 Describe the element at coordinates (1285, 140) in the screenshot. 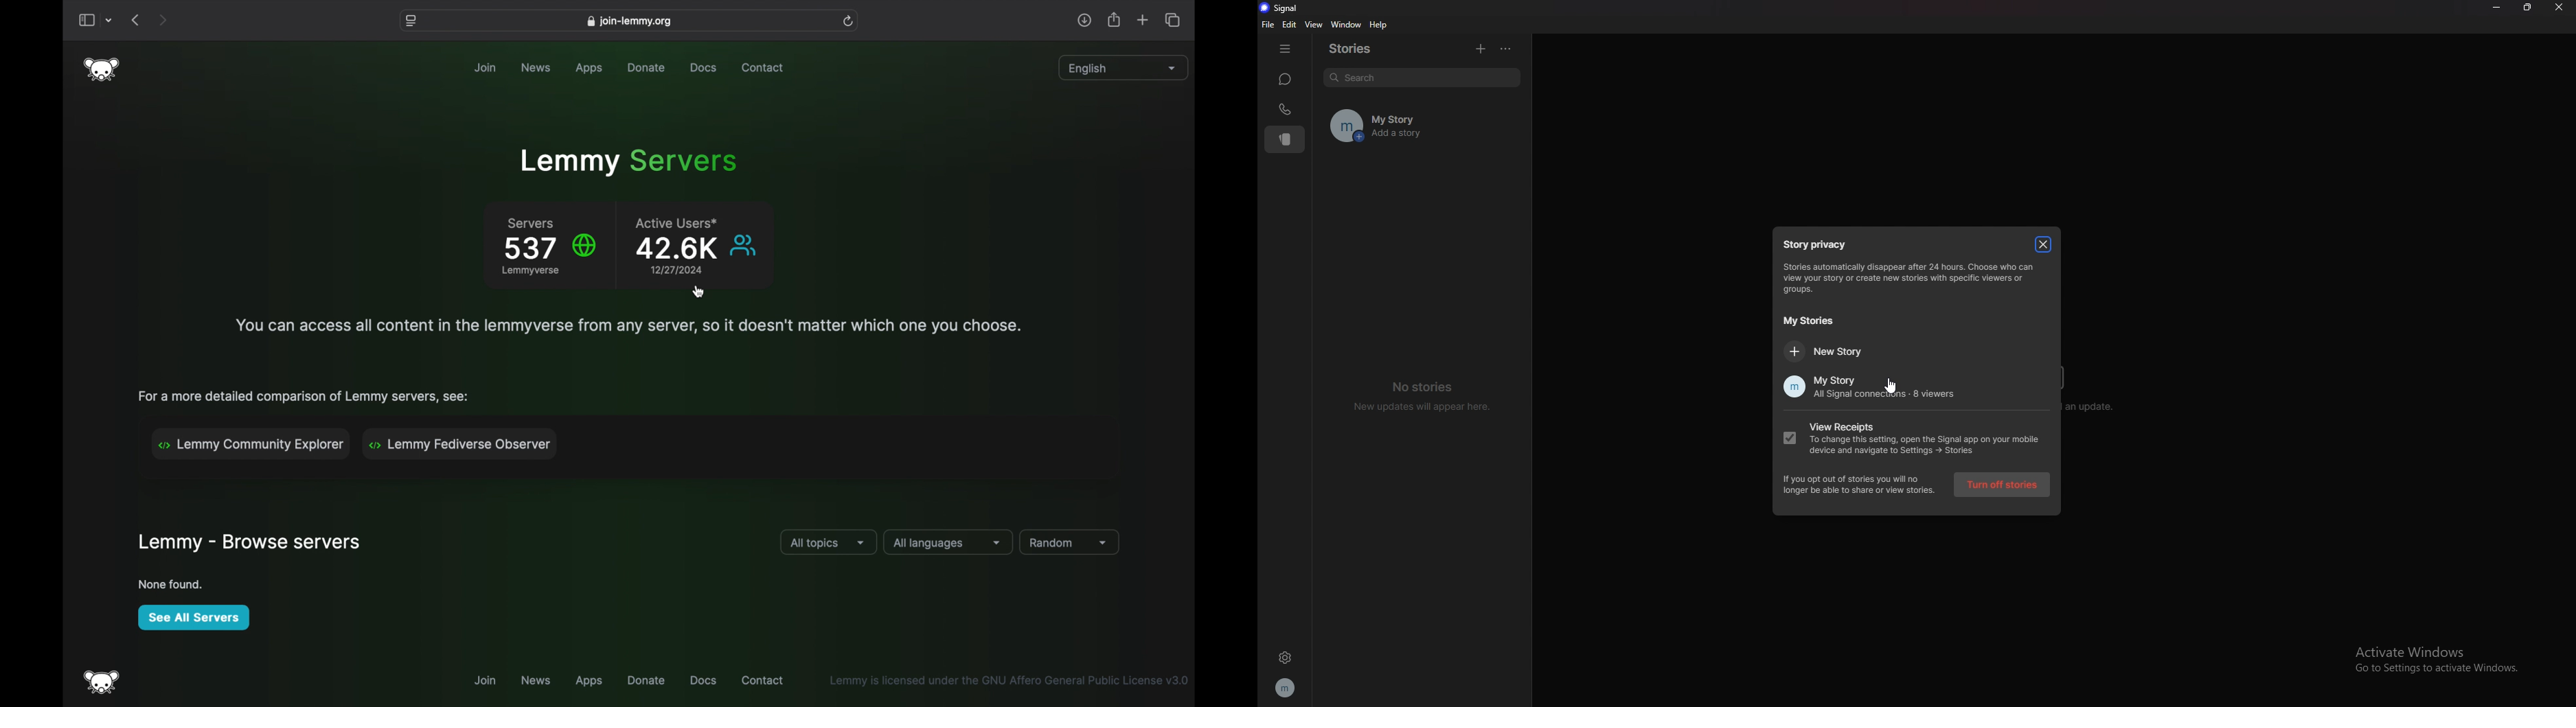

I see `stories` at that location.